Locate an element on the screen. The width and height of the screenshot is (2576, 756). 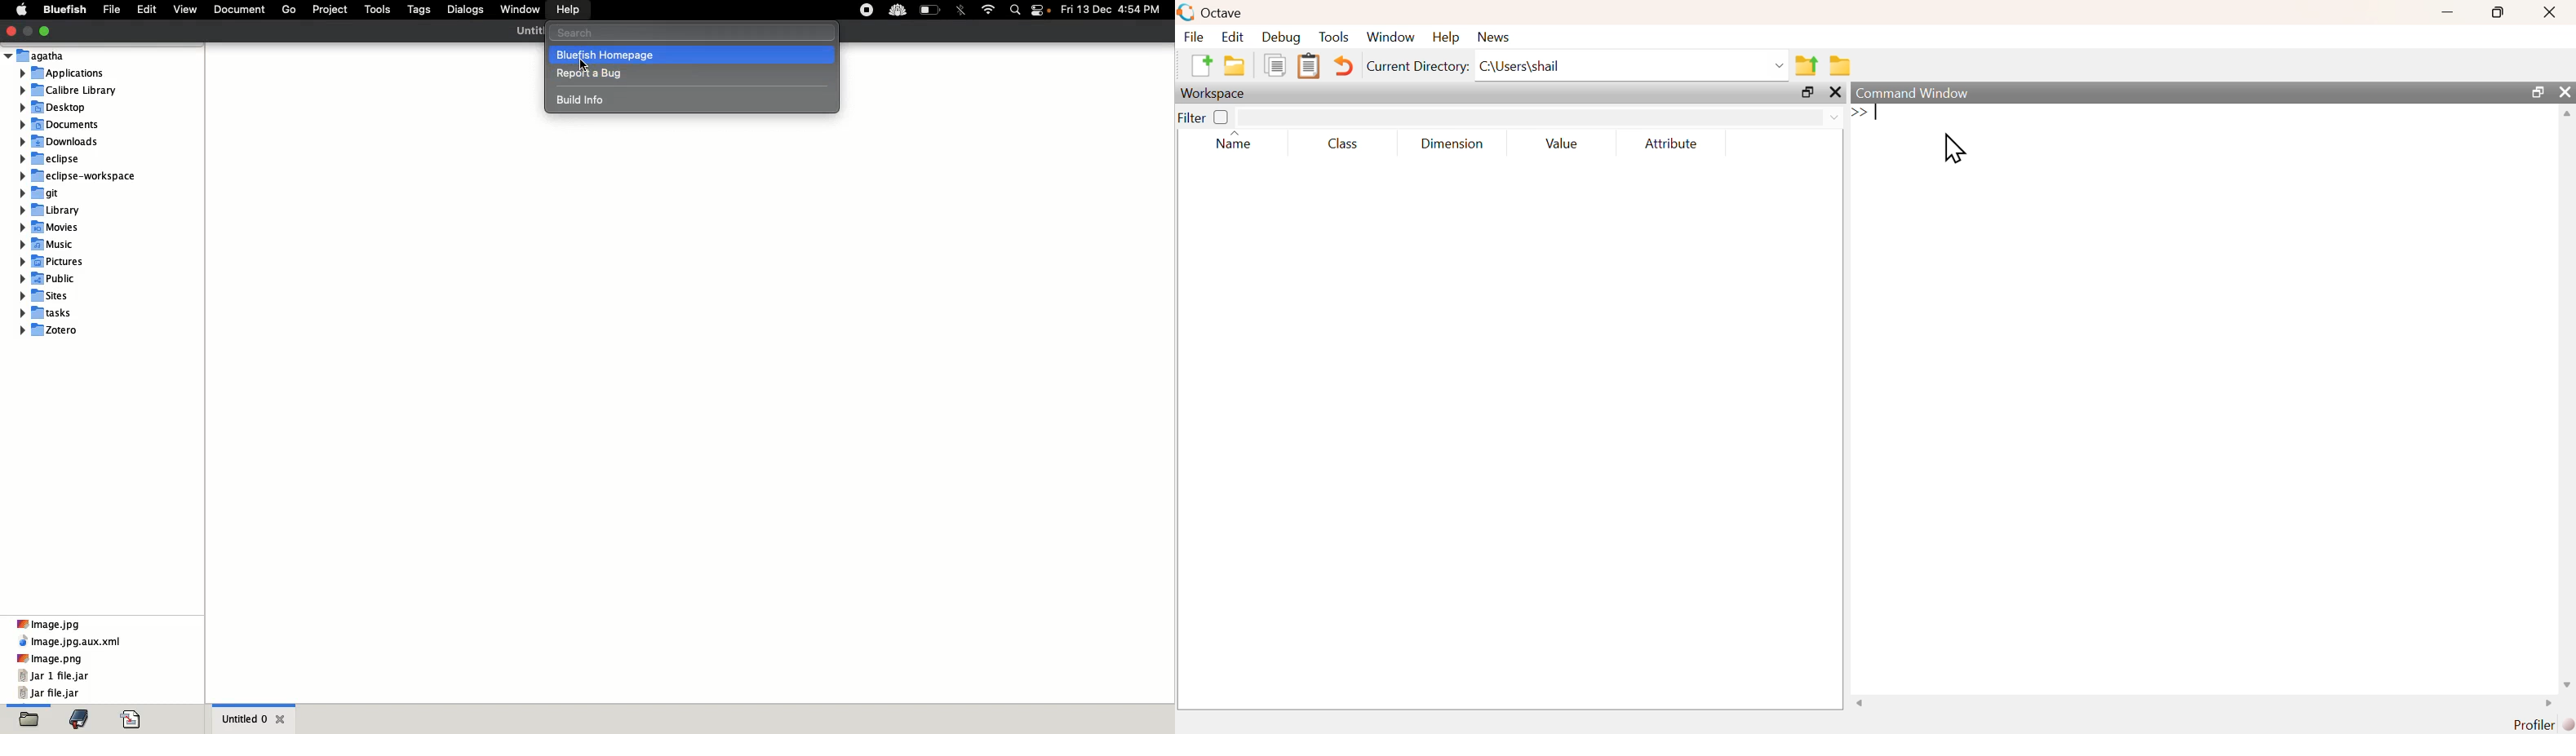
paste is located at coordinates (1310, 66).